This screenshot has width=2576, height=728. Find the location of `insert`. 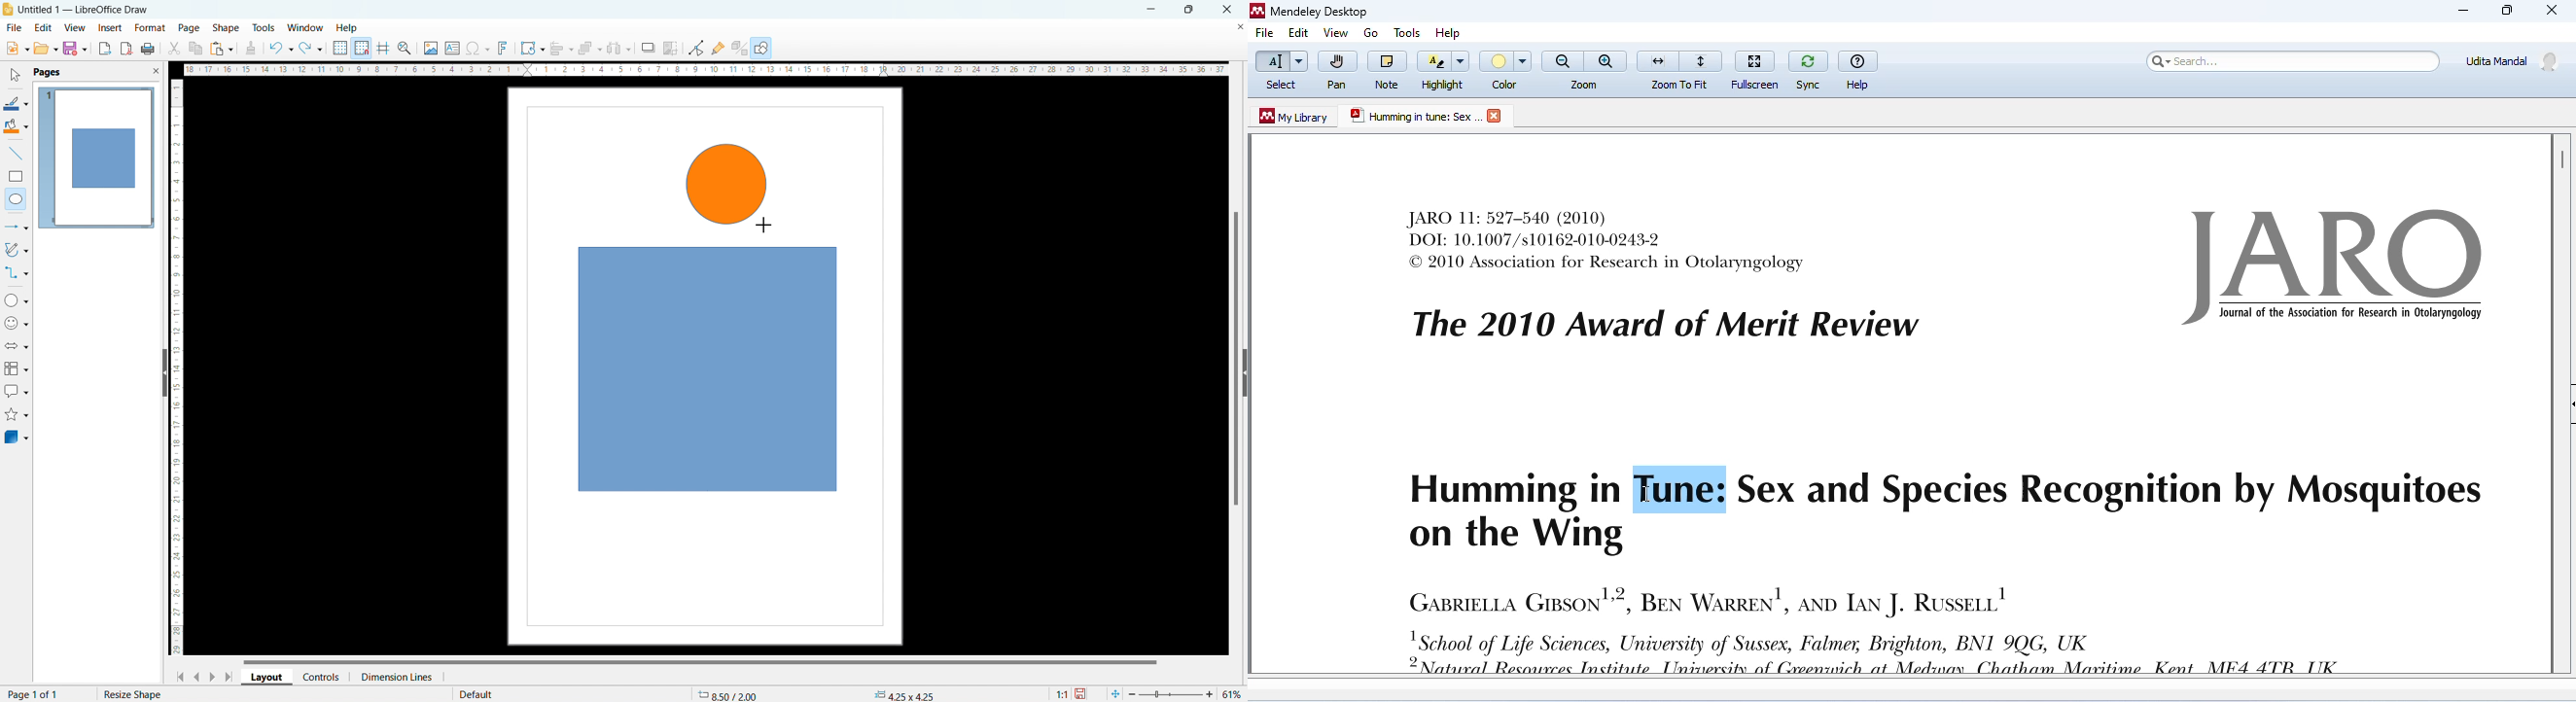

insert is located at coordinates (111, 29).